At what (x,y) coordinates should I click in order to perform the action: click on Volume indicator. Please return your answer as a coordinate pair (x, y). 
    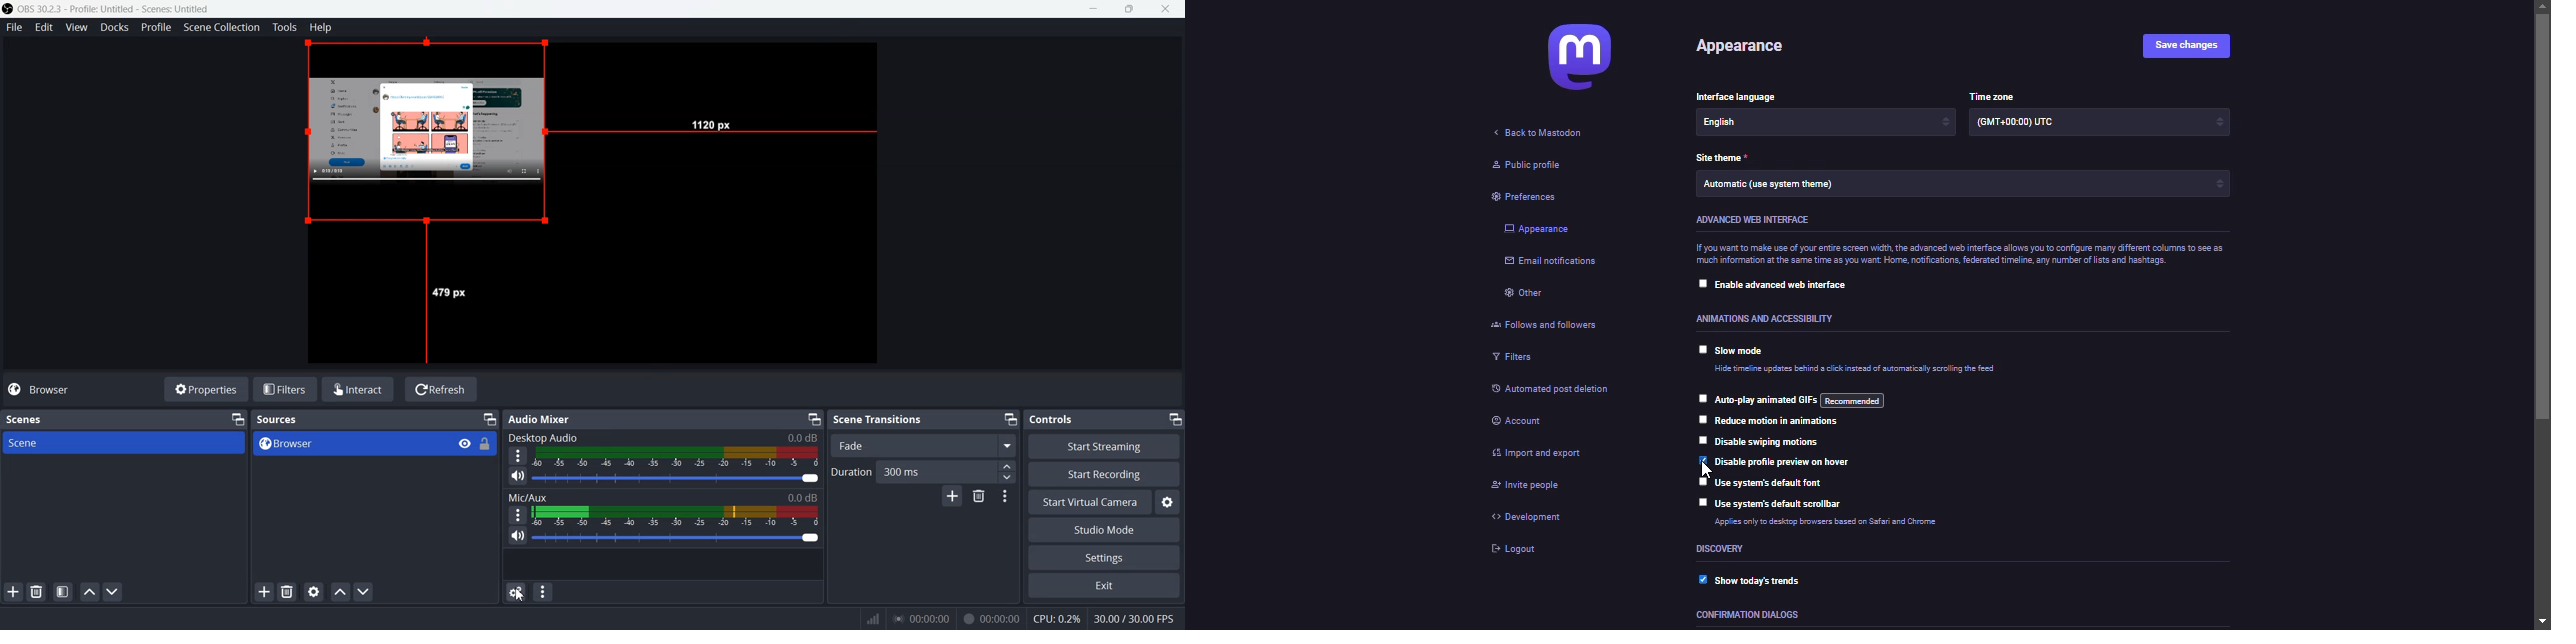
    Looking at the image, I should click on (678, 456).